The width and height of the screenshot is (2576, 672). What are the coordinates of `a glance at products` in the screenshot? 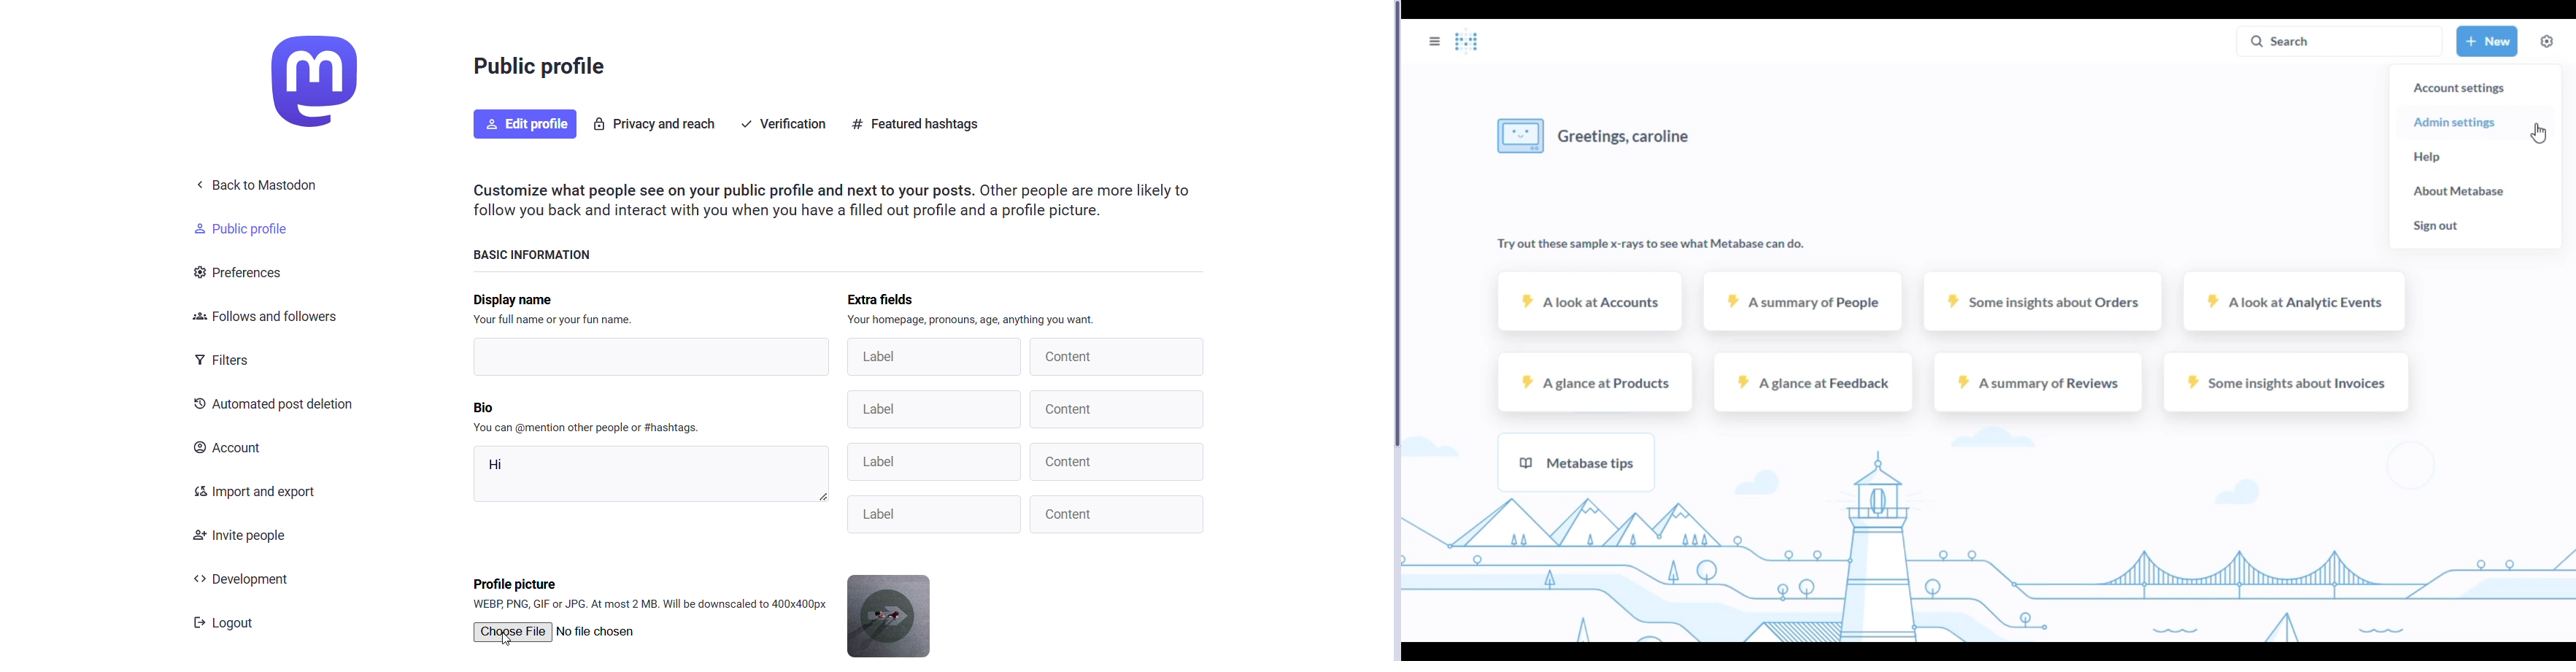 It's located at (1596, 382).